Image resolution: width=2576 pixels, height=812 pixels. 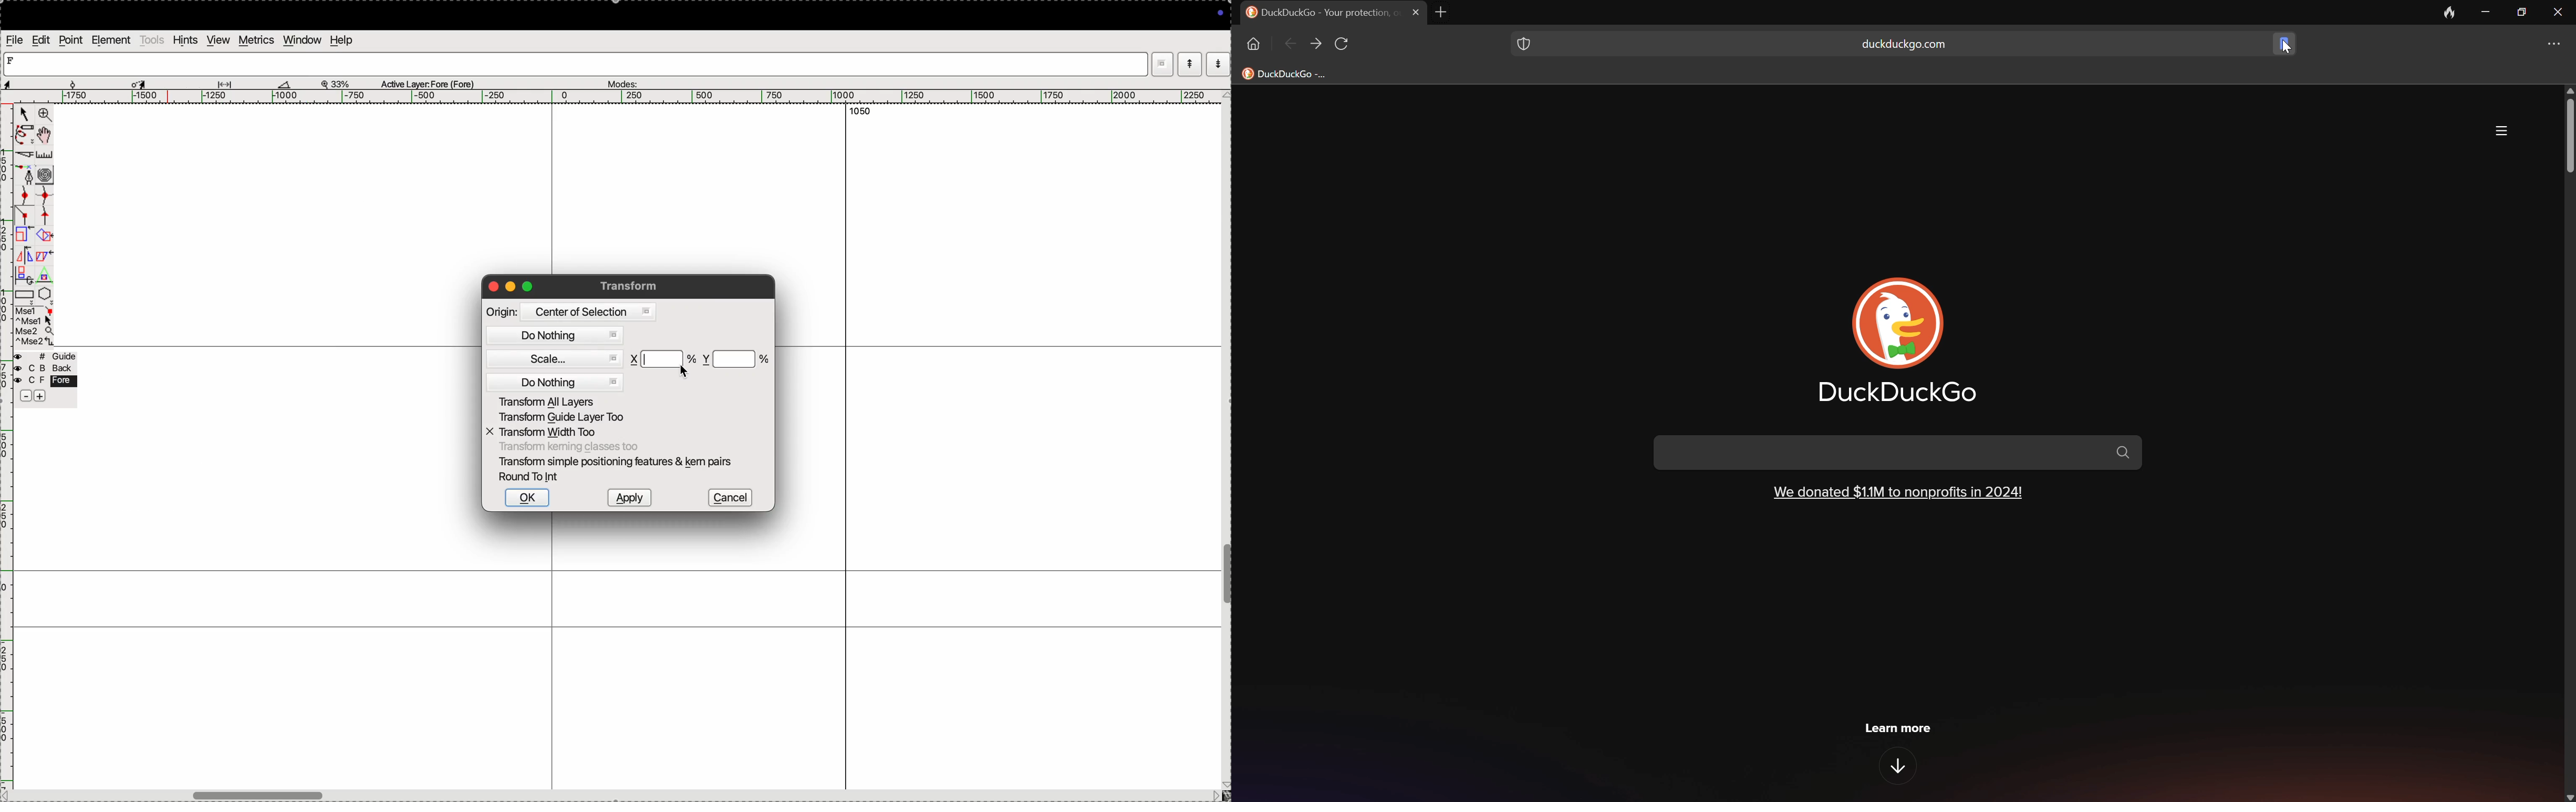 What do you see at coordinates (556, 382) in the screenshot?
I see `do nothing` at bounding box center [556, 382].